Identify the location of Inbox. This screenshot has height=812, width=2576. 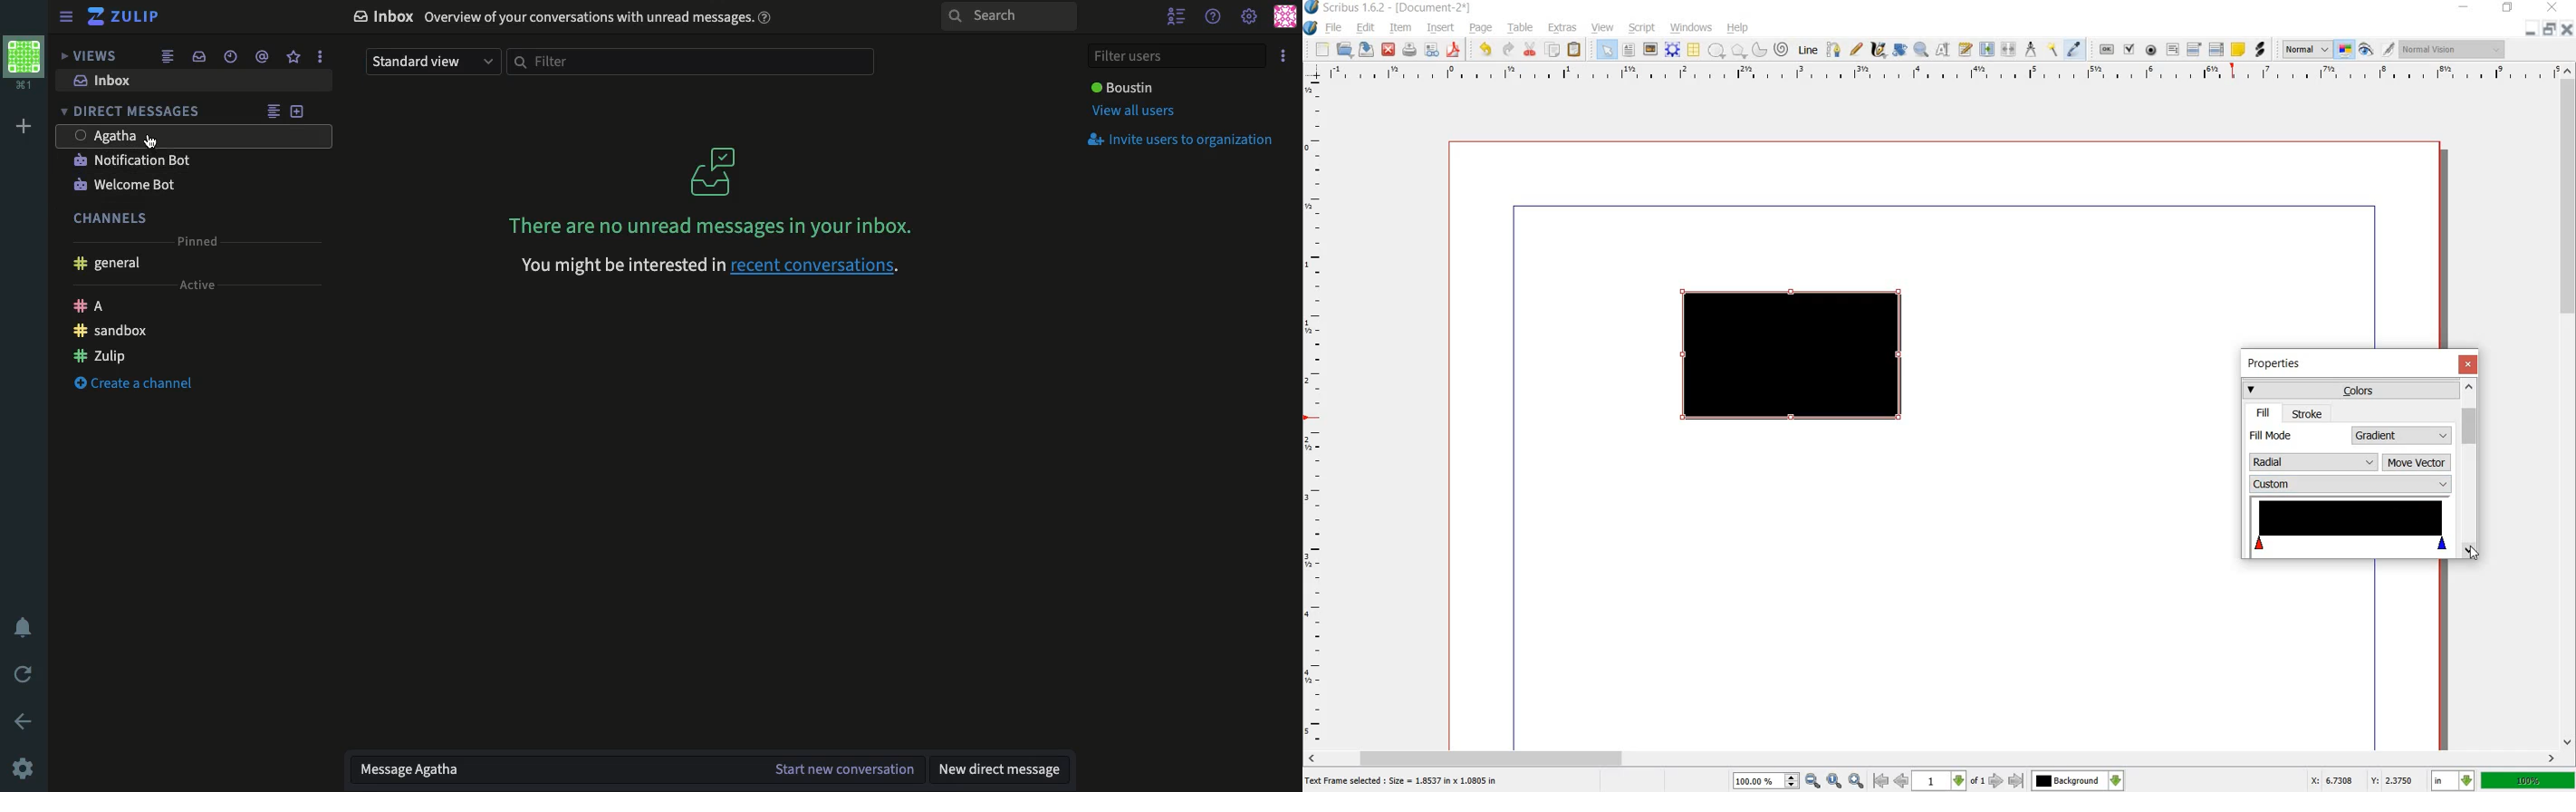
(200, 55).